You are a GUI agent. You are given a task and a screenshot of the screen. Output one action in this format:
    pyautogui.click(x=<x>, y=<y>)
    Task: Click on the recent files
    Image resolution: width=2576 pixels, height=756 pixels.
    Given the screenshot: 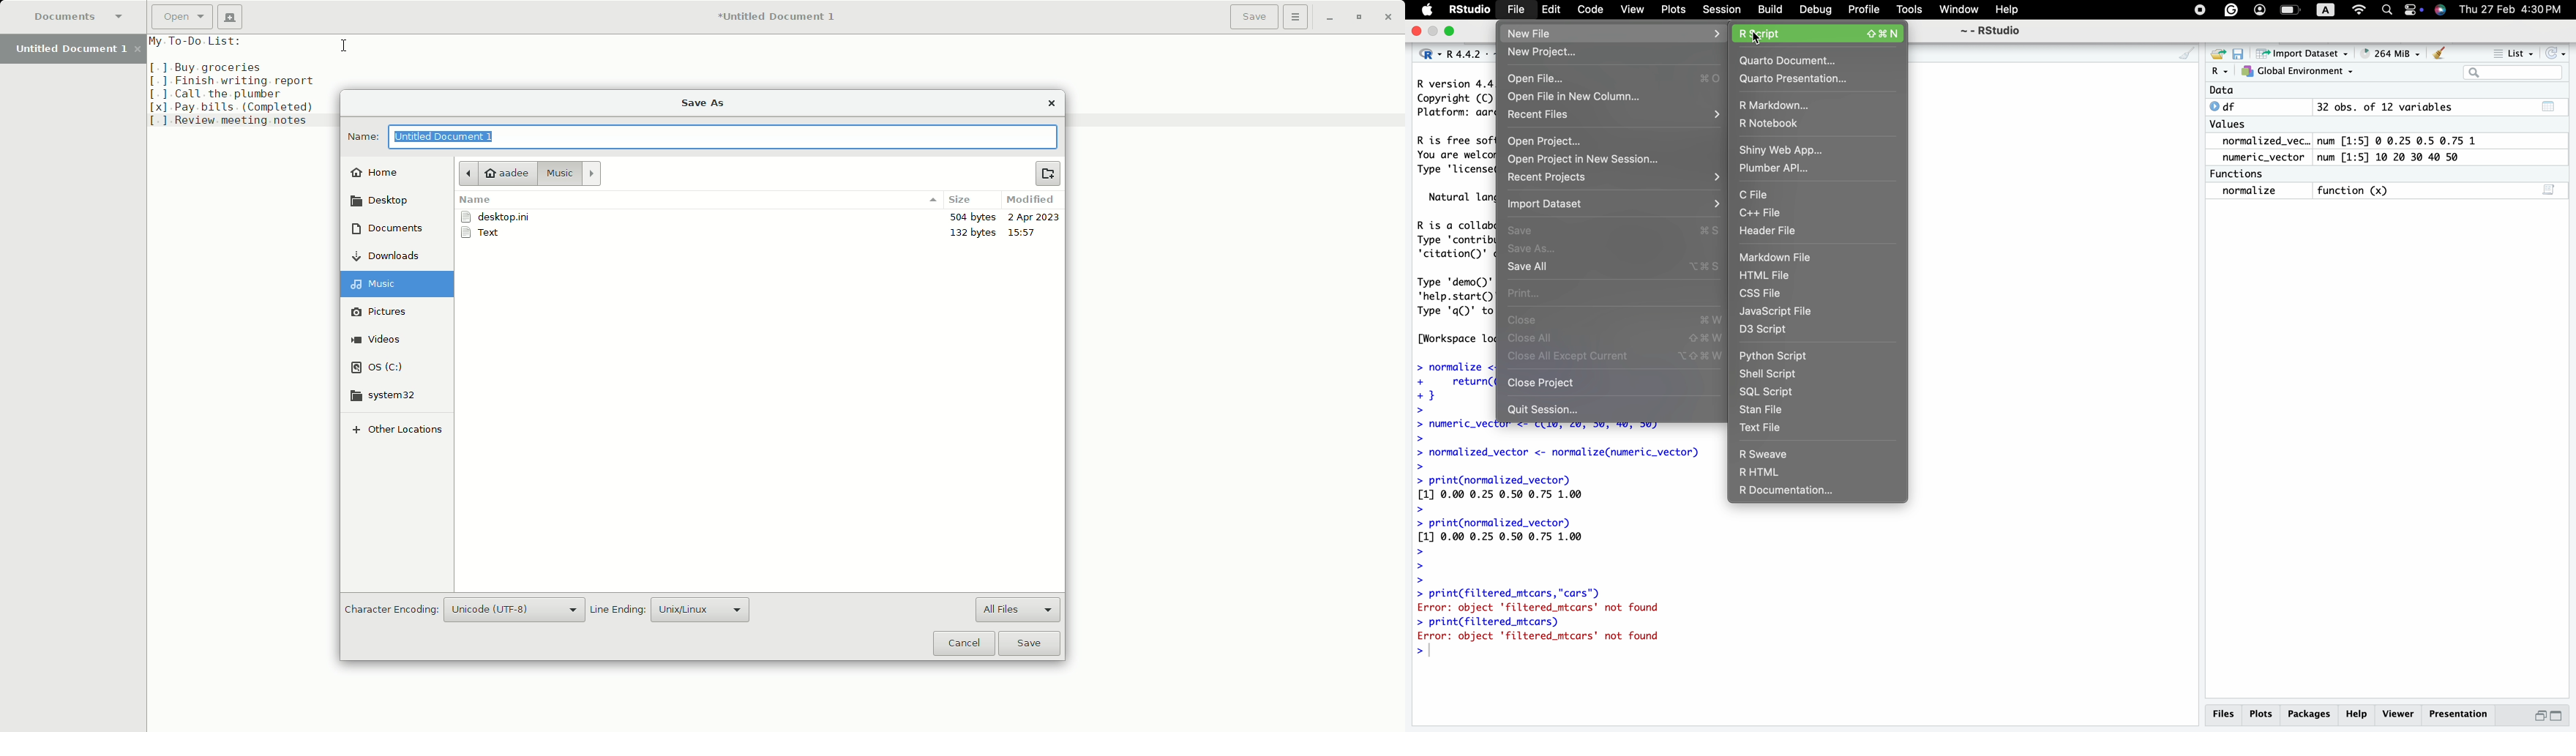 What is the action you would take?
    pyautogui.click(x=1615, y=116)
    